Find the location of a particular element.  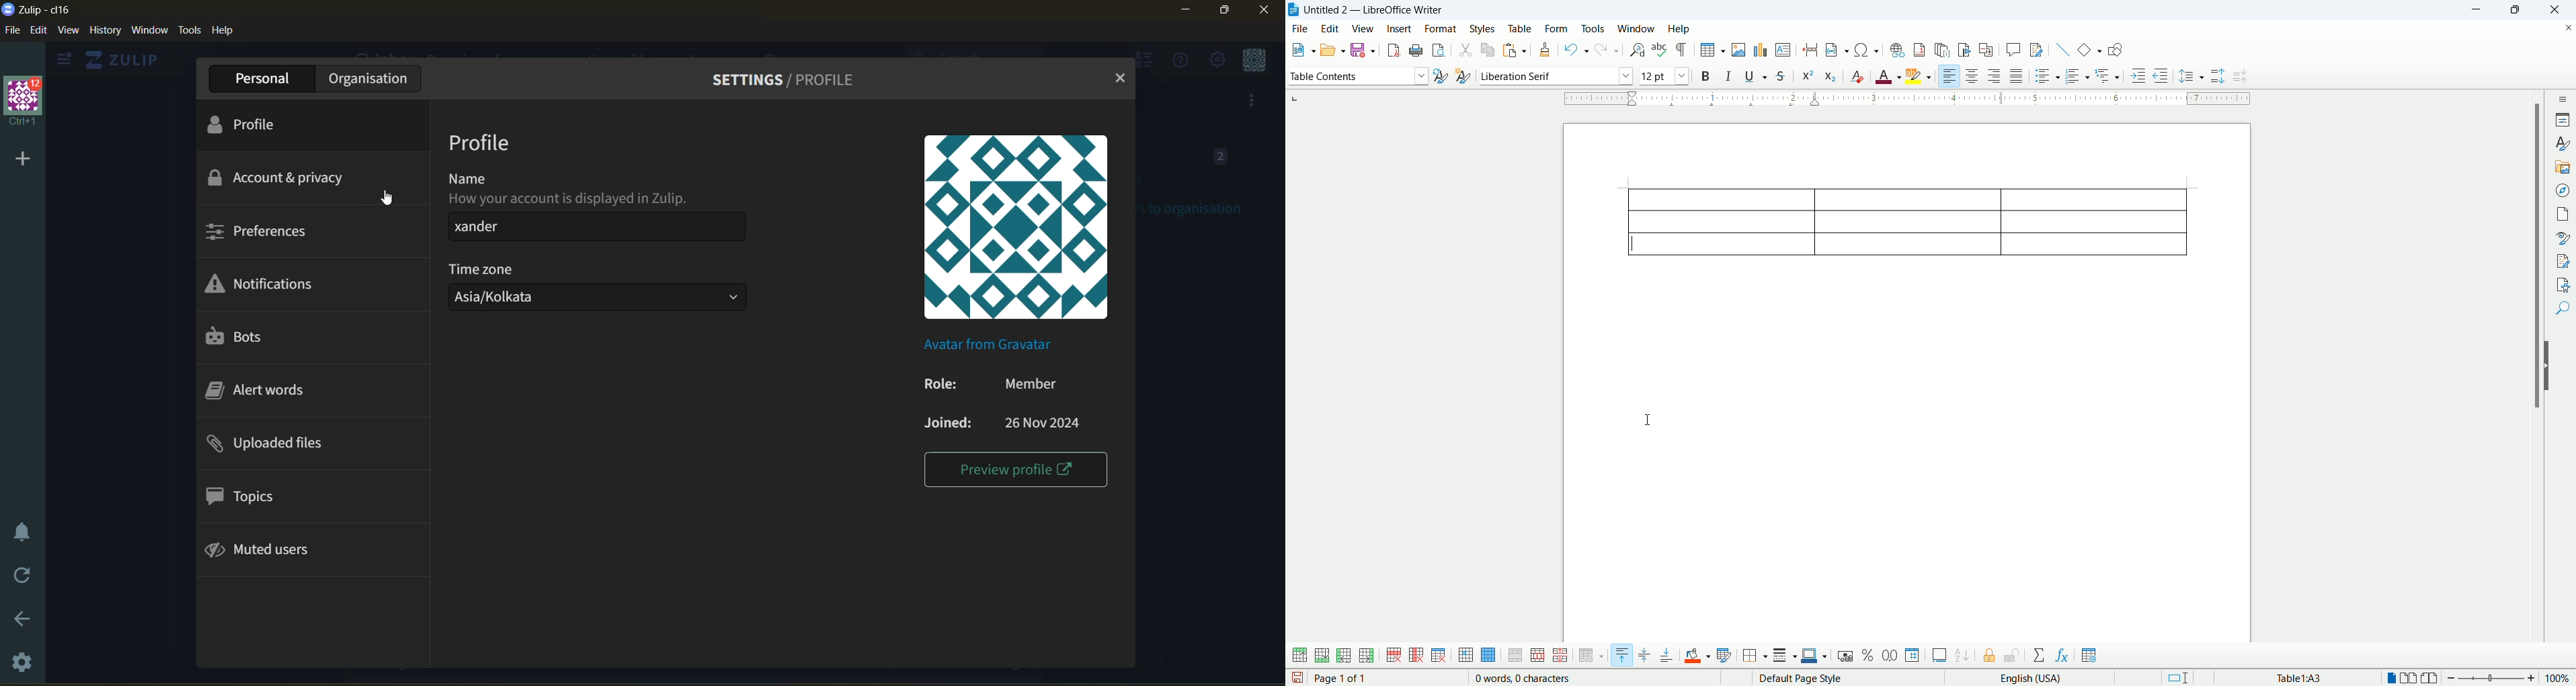

page 1 of 1 is located at coordinates (1349, 678).